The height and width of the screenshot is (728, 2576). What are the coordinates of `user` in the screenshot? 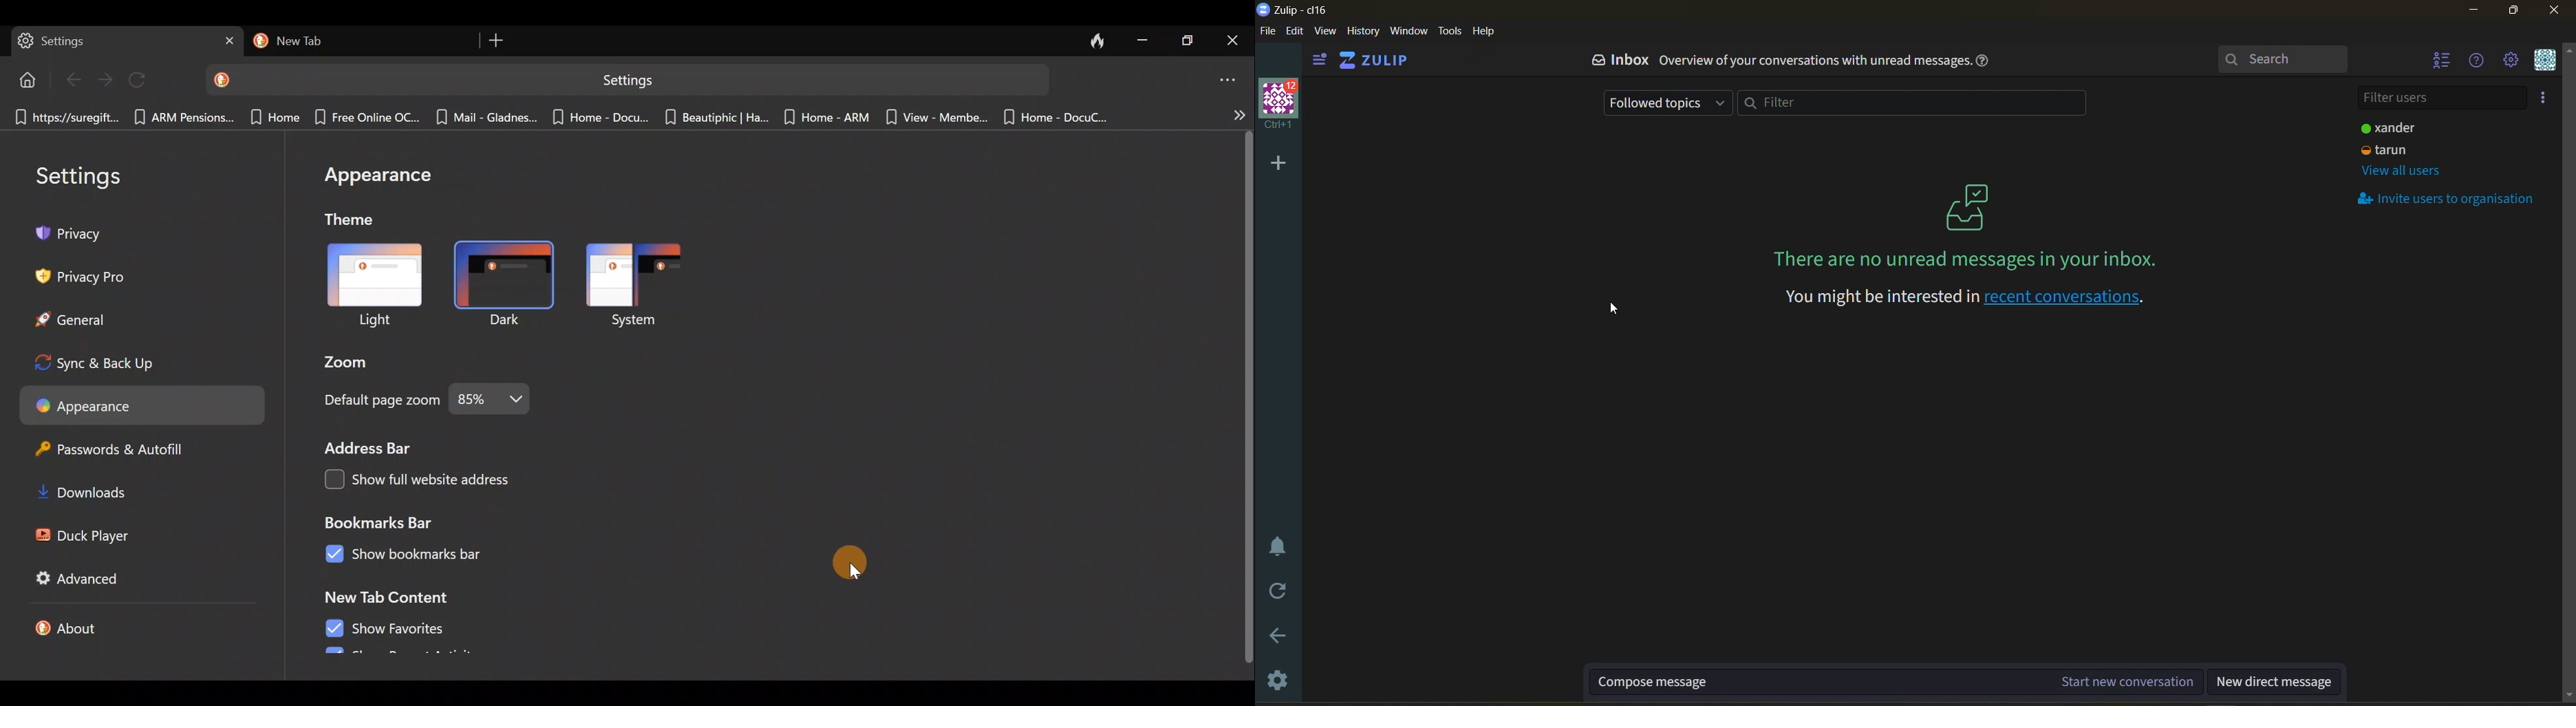 It's located at (2398, 130).